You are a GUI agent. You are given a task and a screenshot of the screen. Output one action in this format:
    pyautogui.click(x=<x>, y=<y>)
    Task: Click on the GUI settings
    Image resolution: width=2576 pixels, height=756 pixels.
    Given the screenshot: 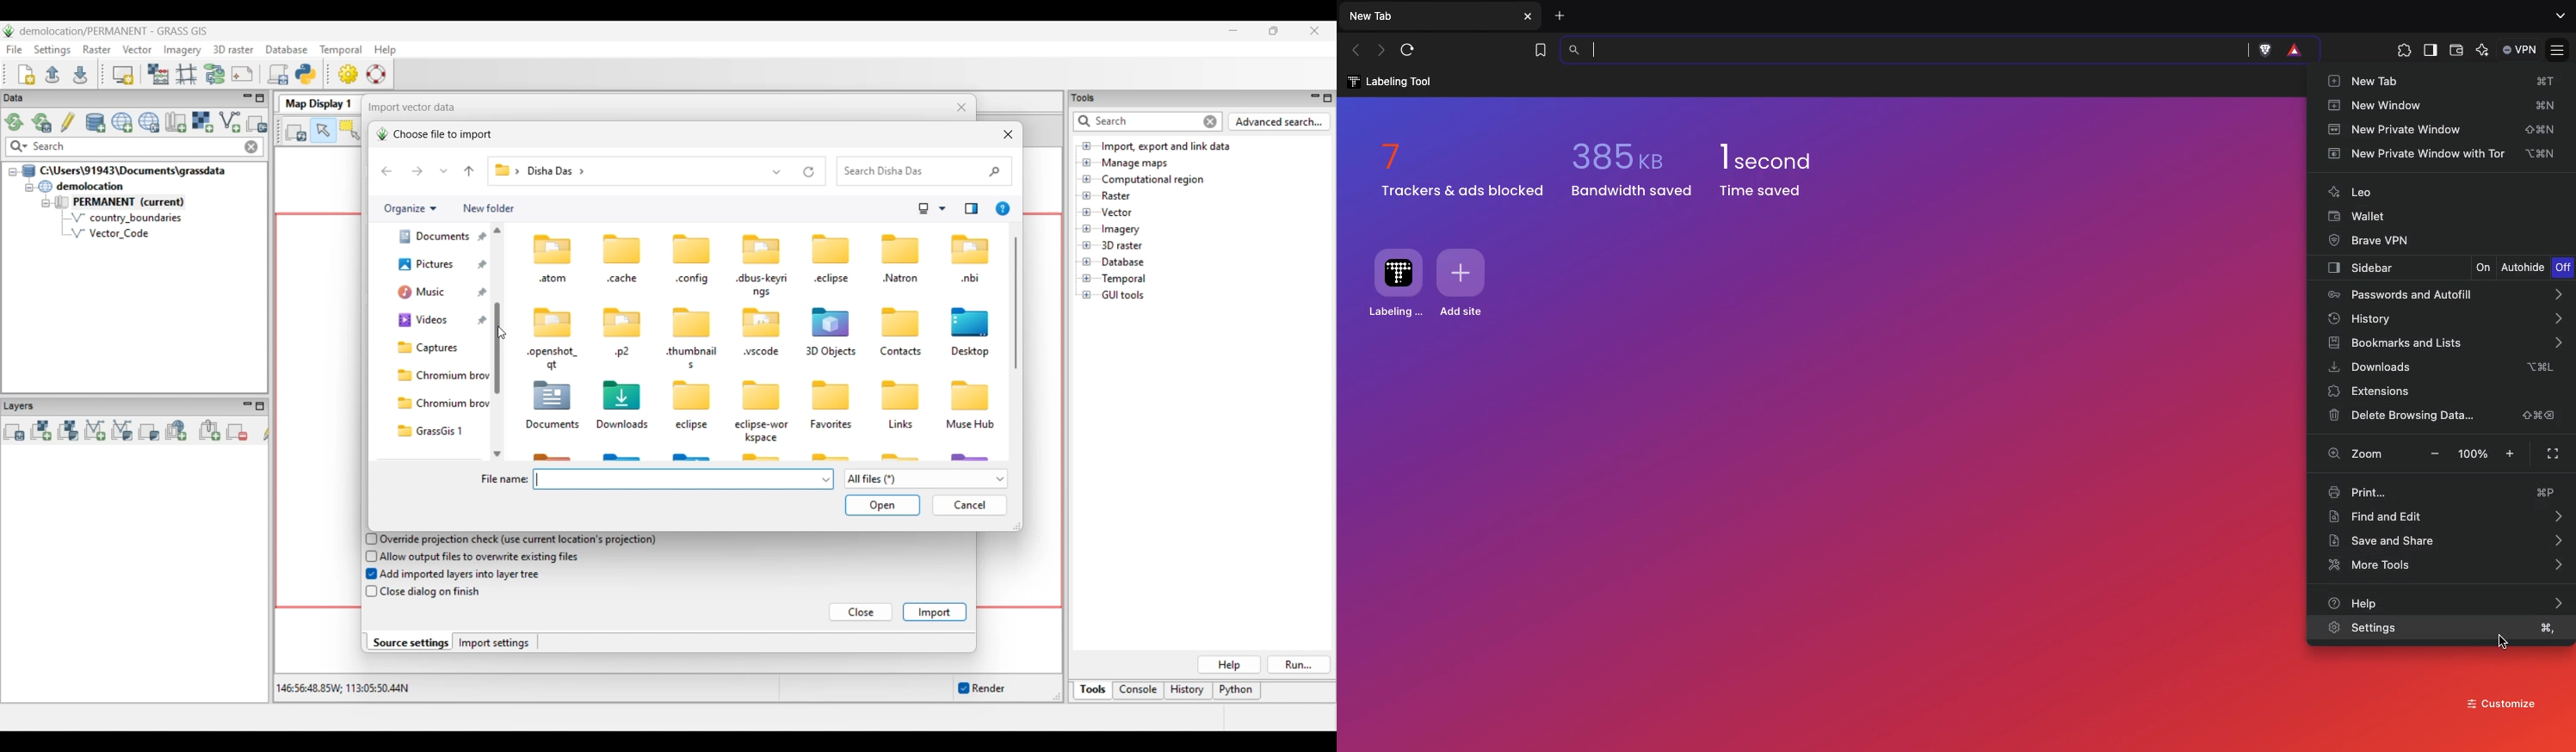 What is the action you would take?
    pyautogui.click(x=349, y=74)
    